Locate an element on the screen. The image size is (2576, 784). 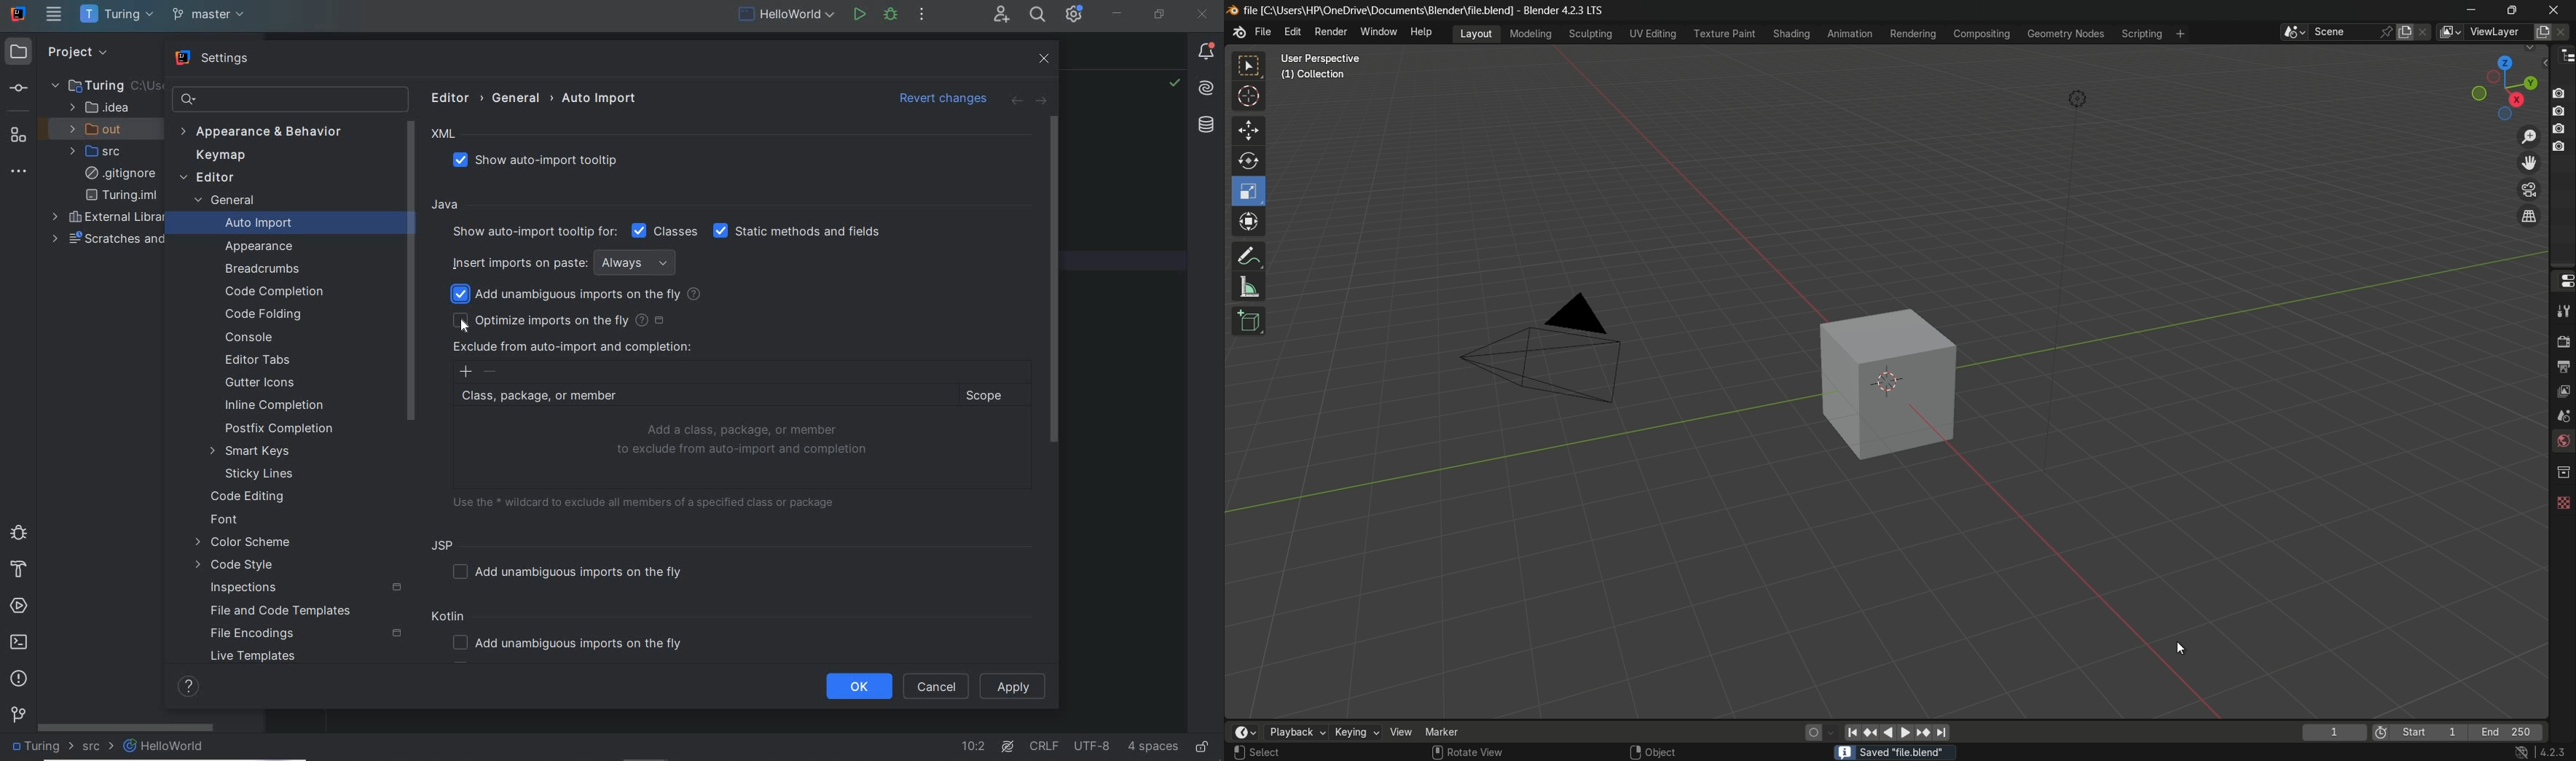
light is located at coordinates (2077, 101).